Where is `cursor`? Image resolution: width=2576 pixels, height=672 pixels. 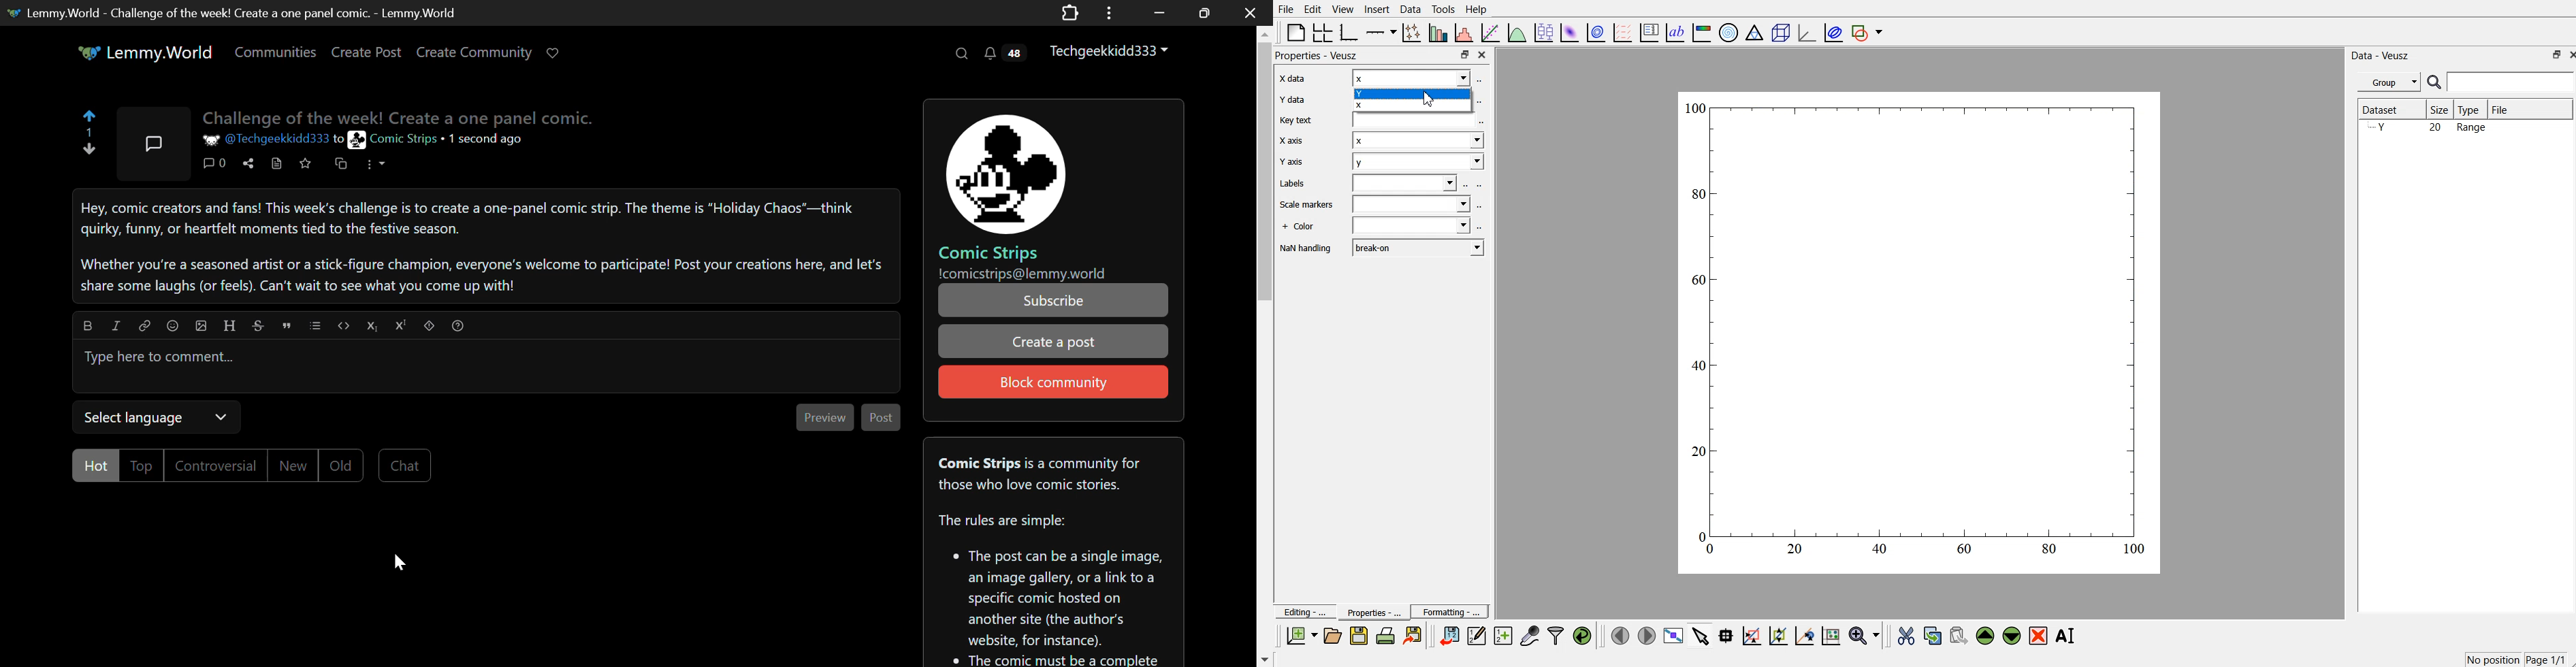
cursor is located at coordinates (1433, 100).